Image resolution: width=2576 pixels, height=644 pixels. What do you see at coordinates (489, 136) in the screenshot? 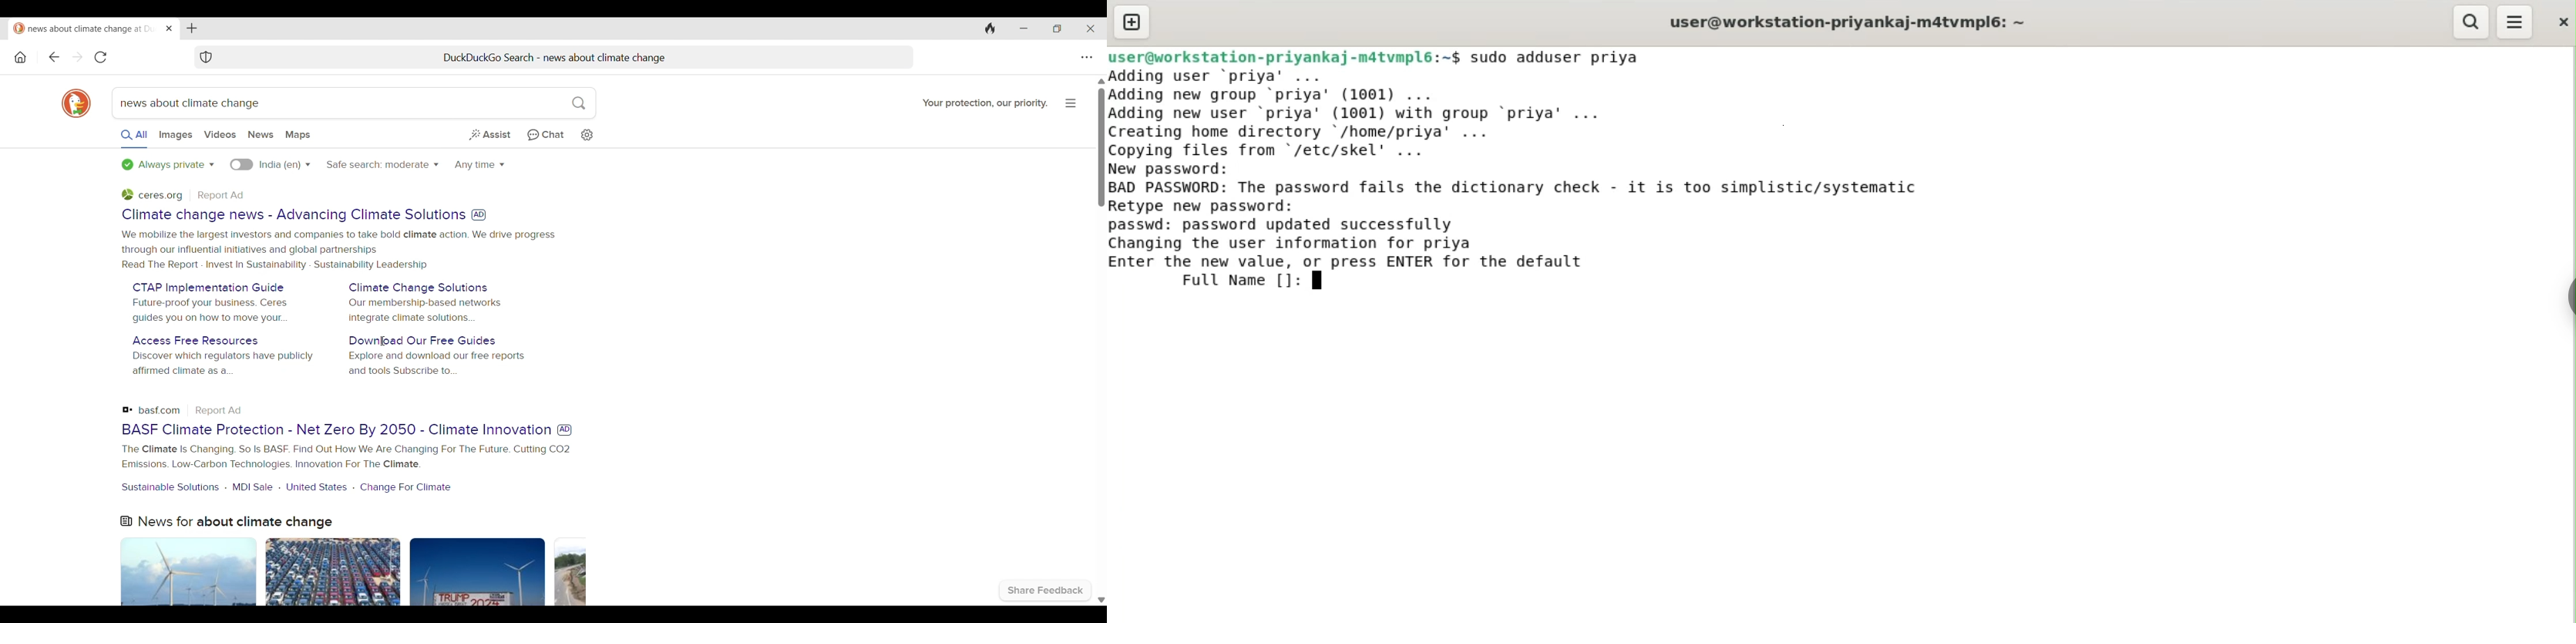
I see `Generate a short answer from the web` at bounding box center [489, 136].